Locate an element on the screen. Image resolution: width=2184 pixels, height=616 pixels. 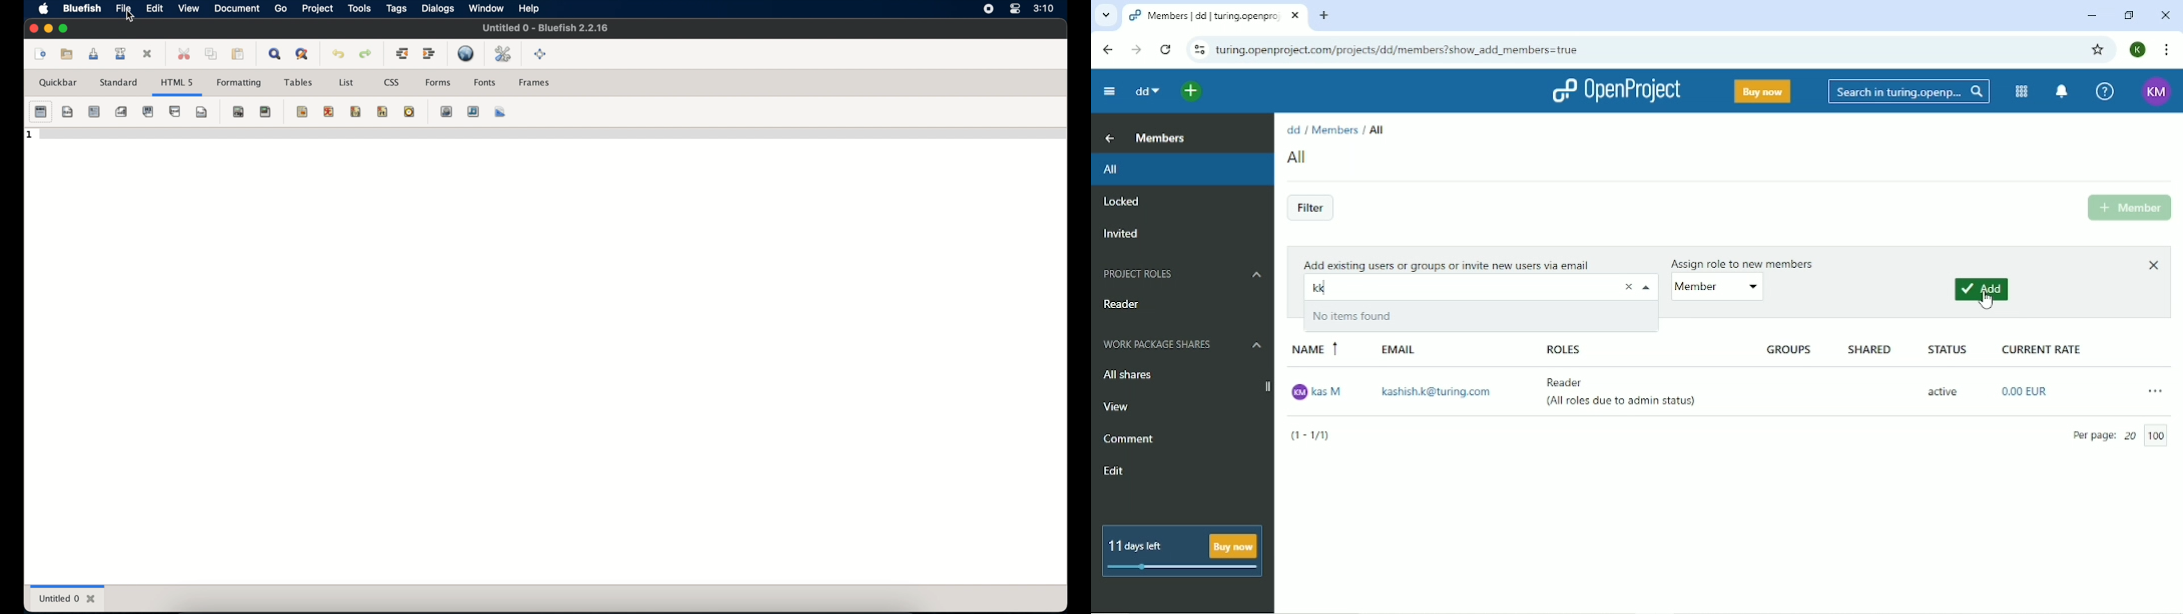
show find bar is located at coordinates (276, 53).